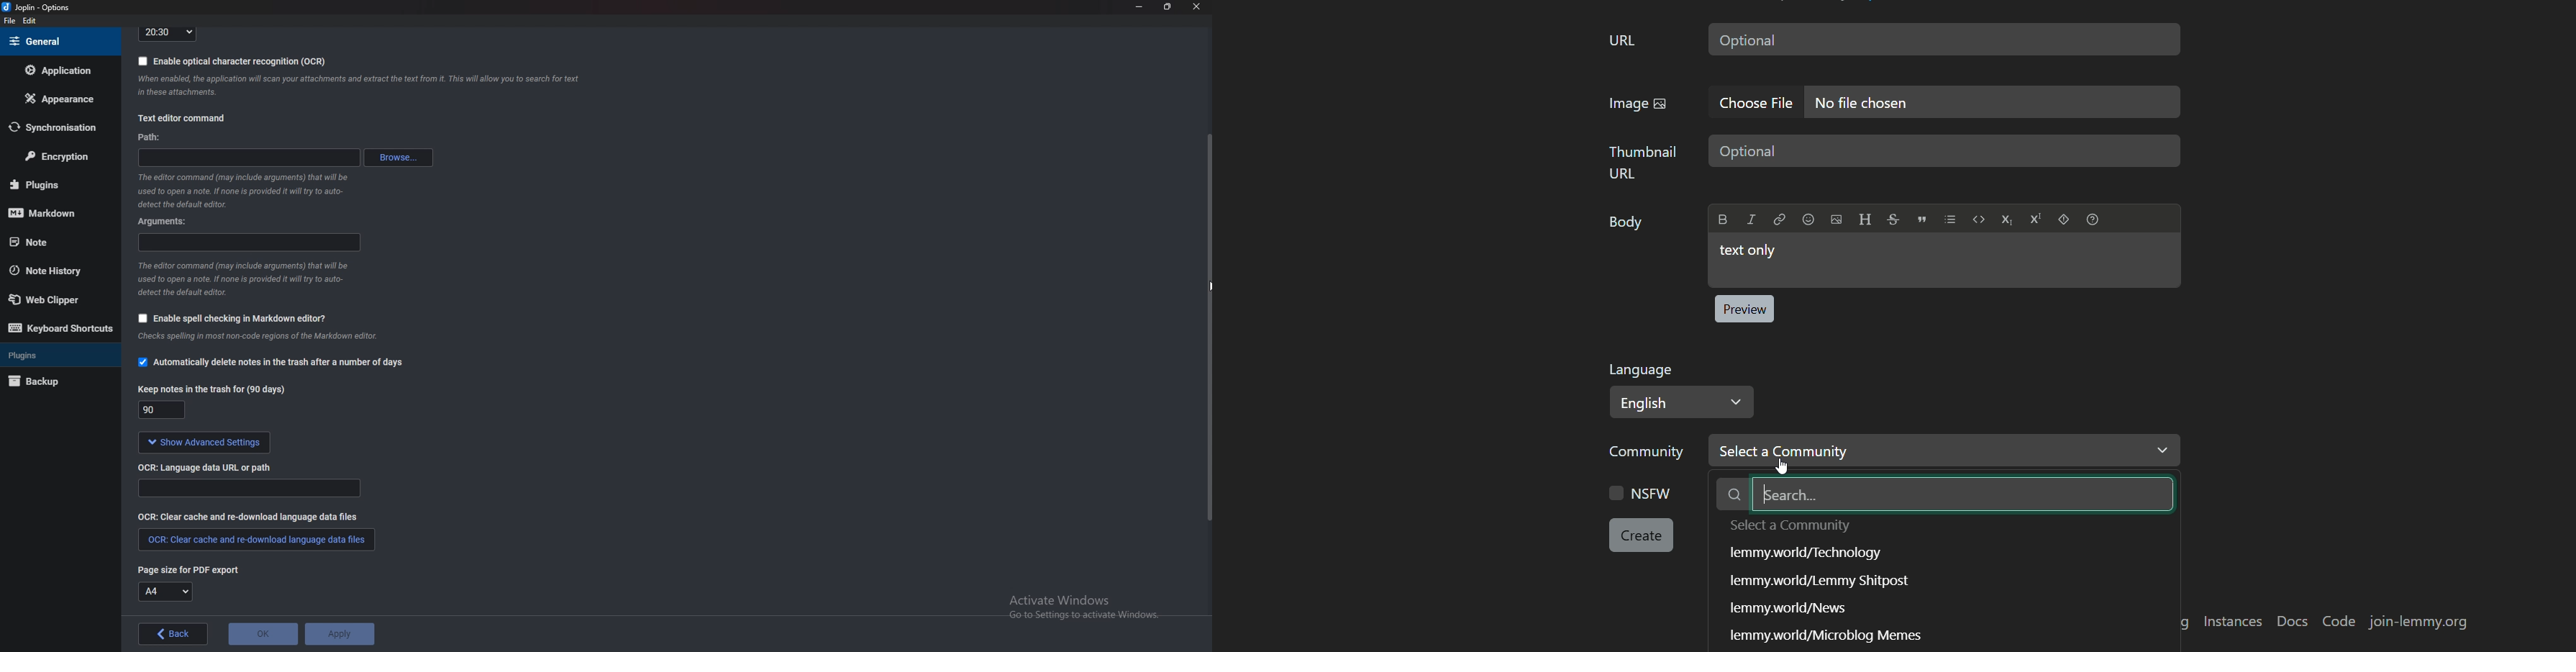  I want to click on Cursor, so click(1209, 285).